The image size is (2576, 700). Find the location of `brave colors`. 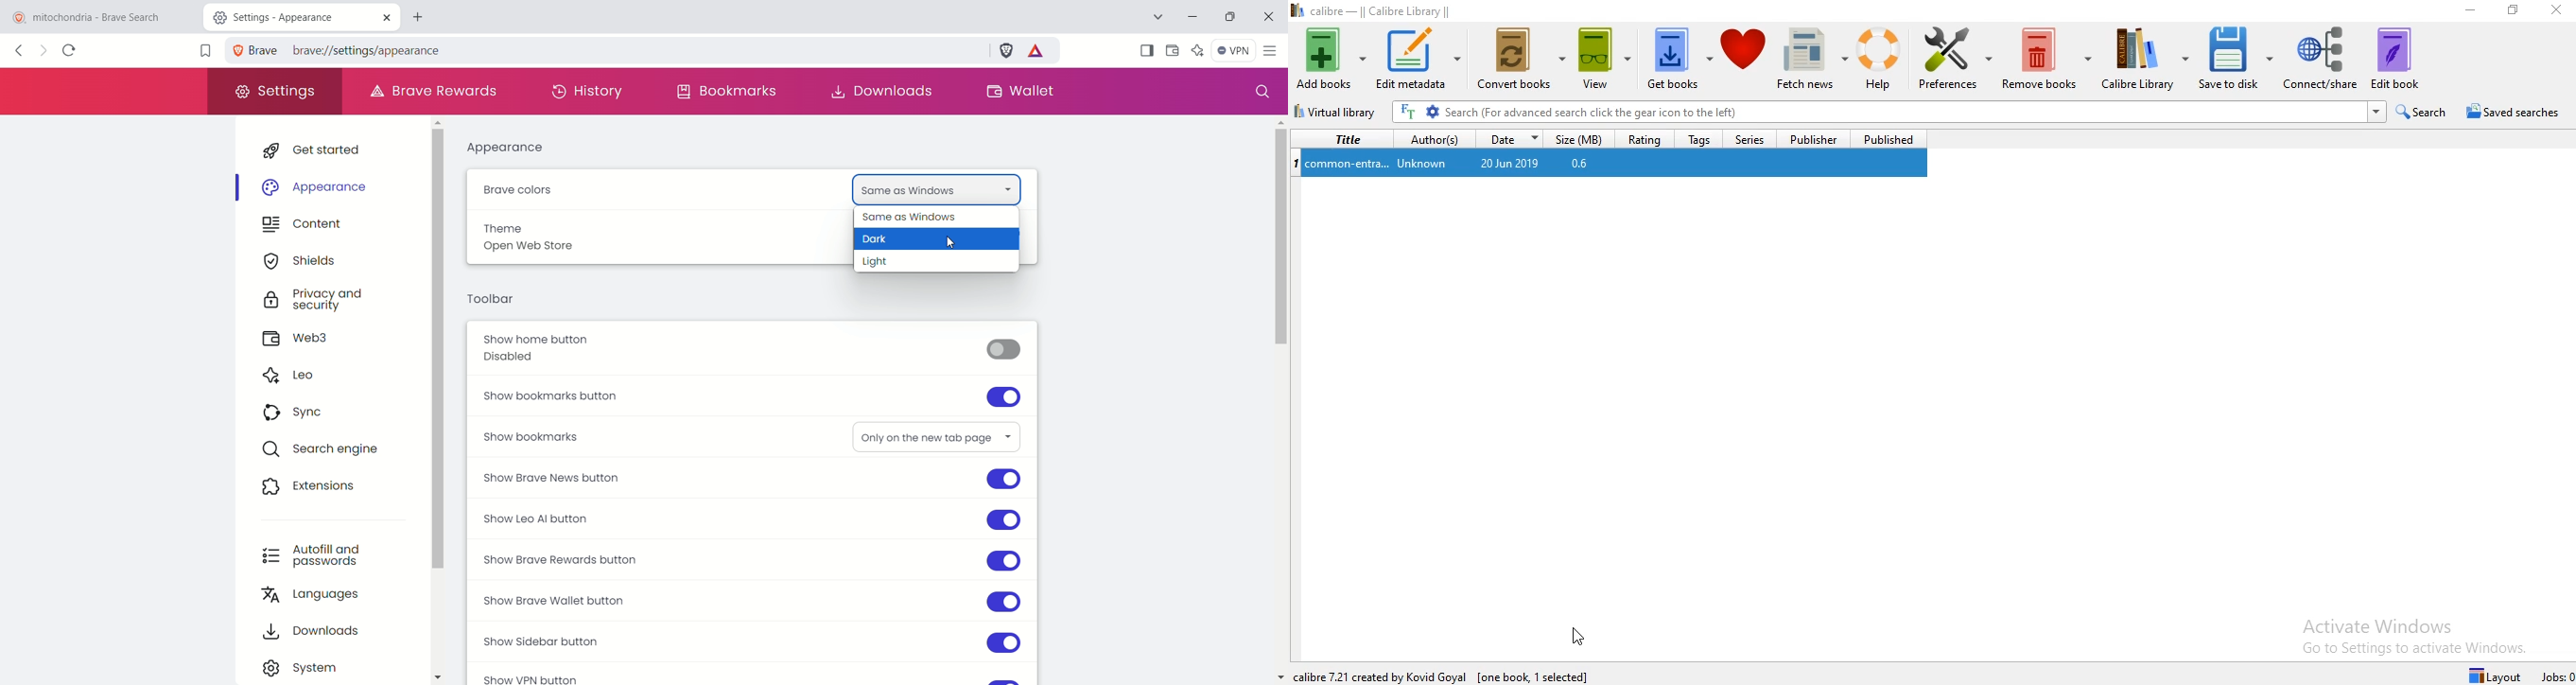

brave colors is located at coordinates (519, 192).